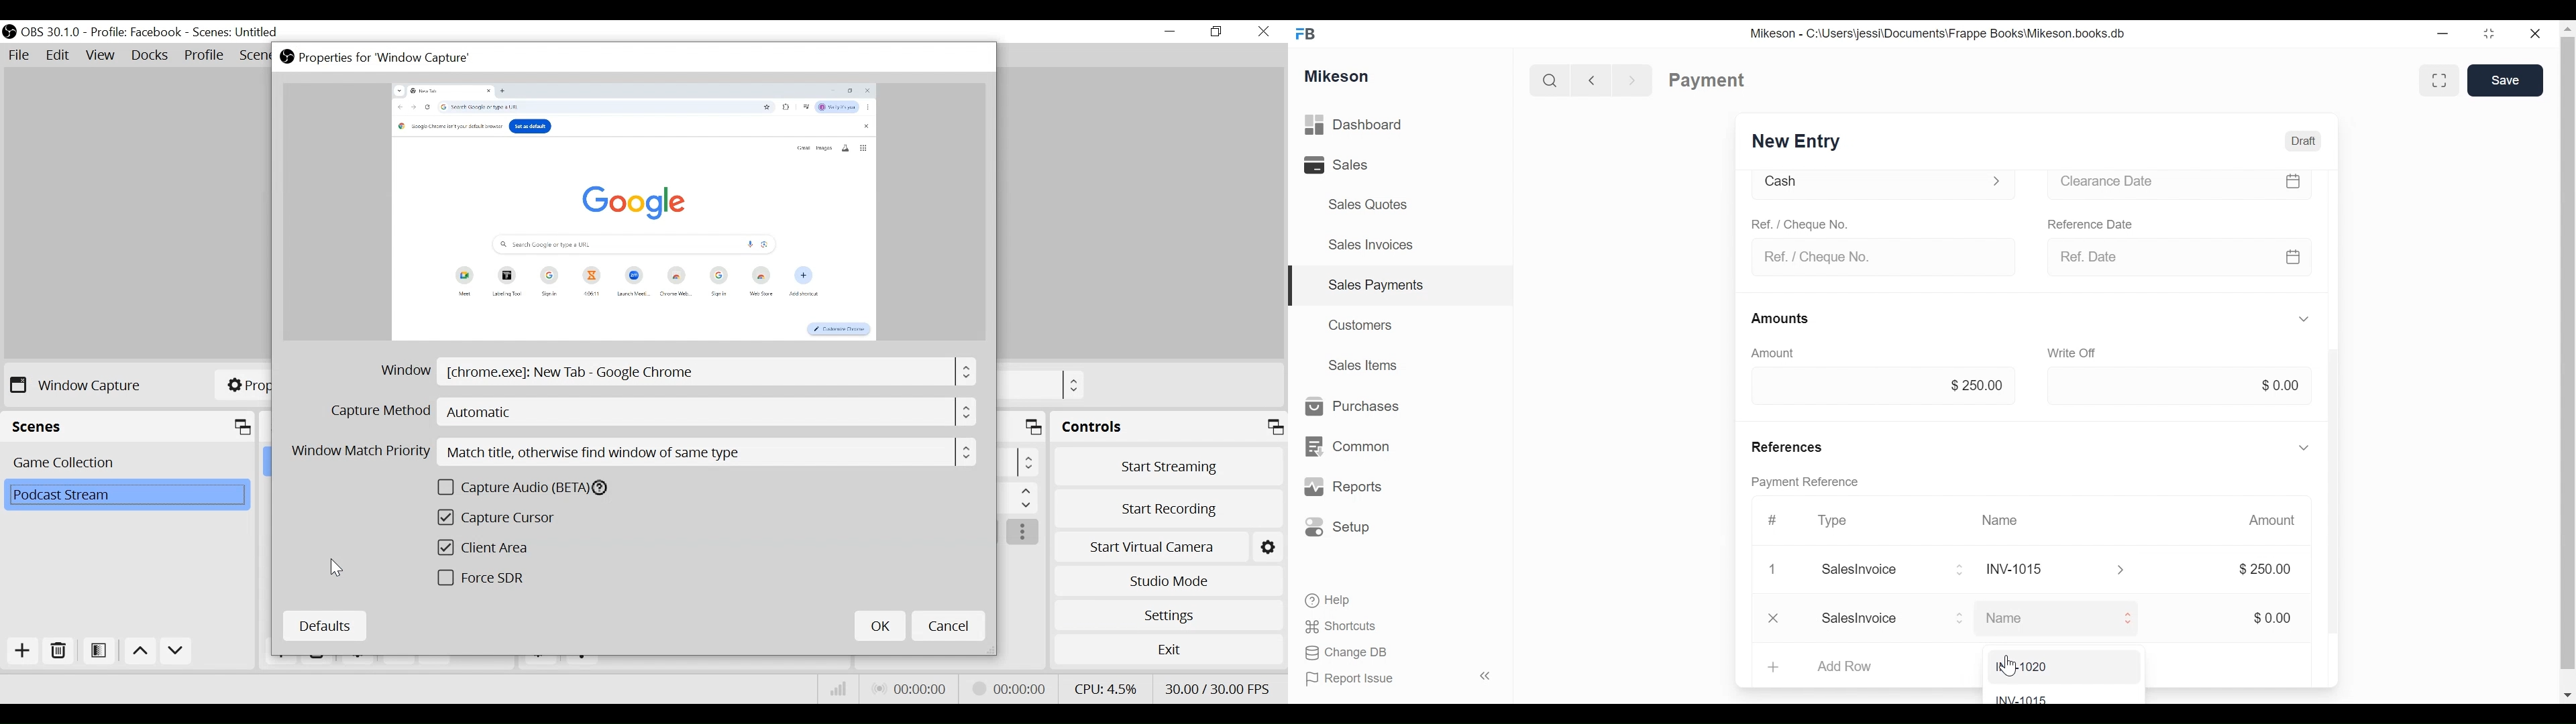 Image resolution: width=2576 pixels, height=728 pixels. Describe the element at coordinates (1029, 462) in the screenshot. I see `Menu` at that location.